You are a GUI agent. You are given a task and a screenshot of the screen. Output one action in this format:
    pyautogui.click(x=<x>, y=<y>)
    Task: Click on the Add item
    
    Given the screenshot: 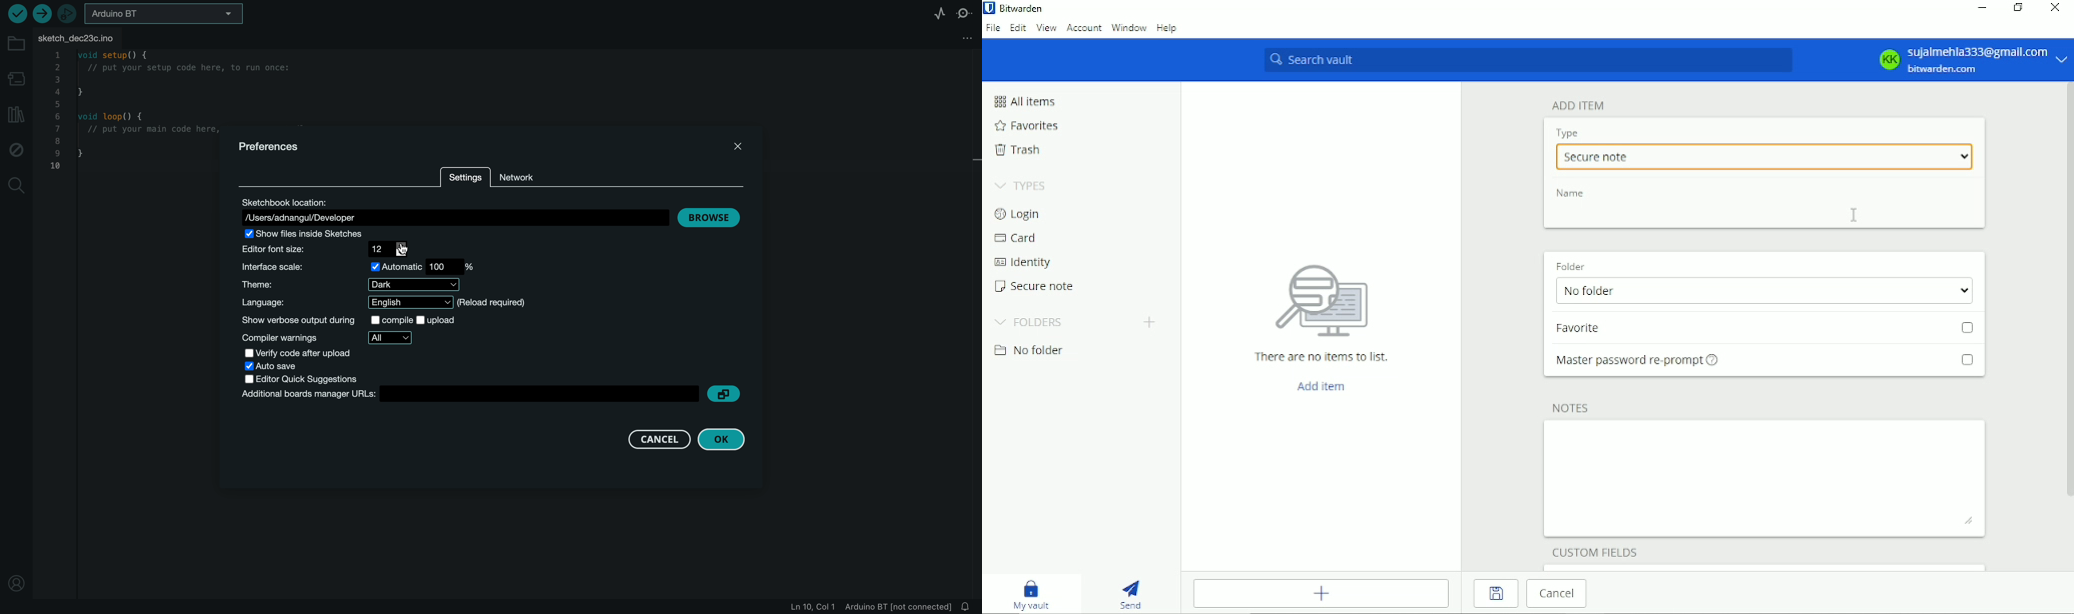 What is the action you would take?
    pyautogui.click(x=1323, y=594)
    